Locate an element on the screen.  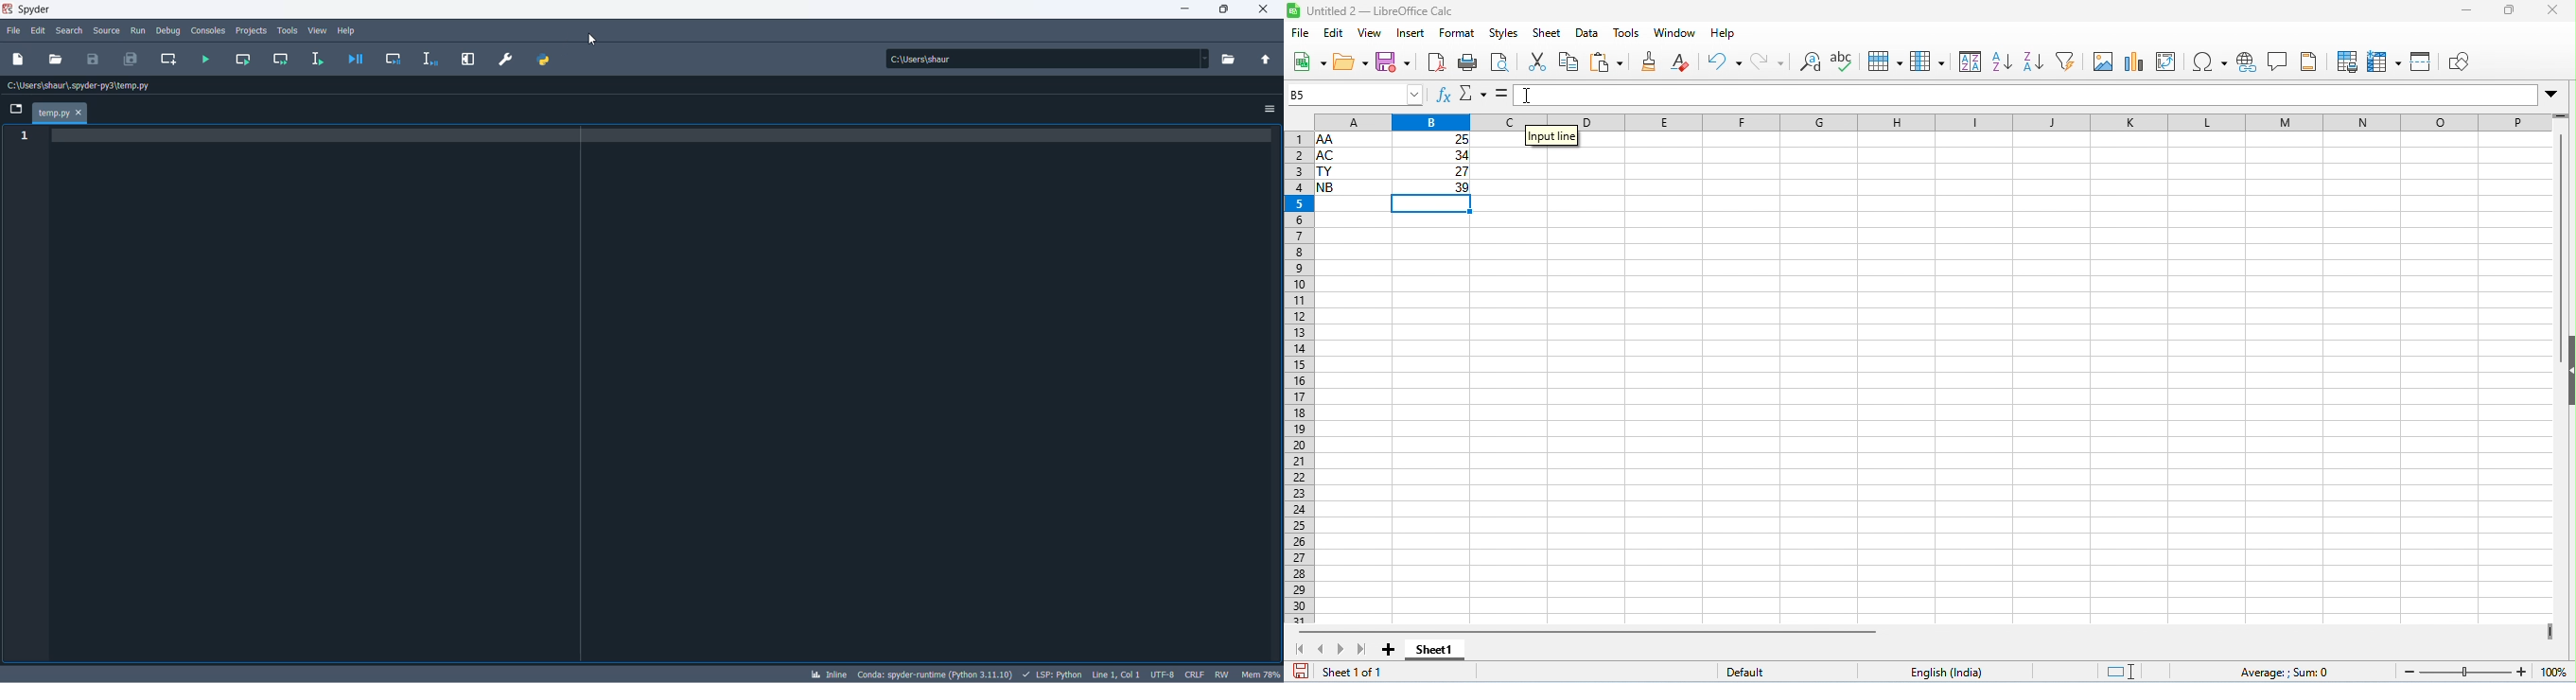
cut is located at coordinates (1540, 61).